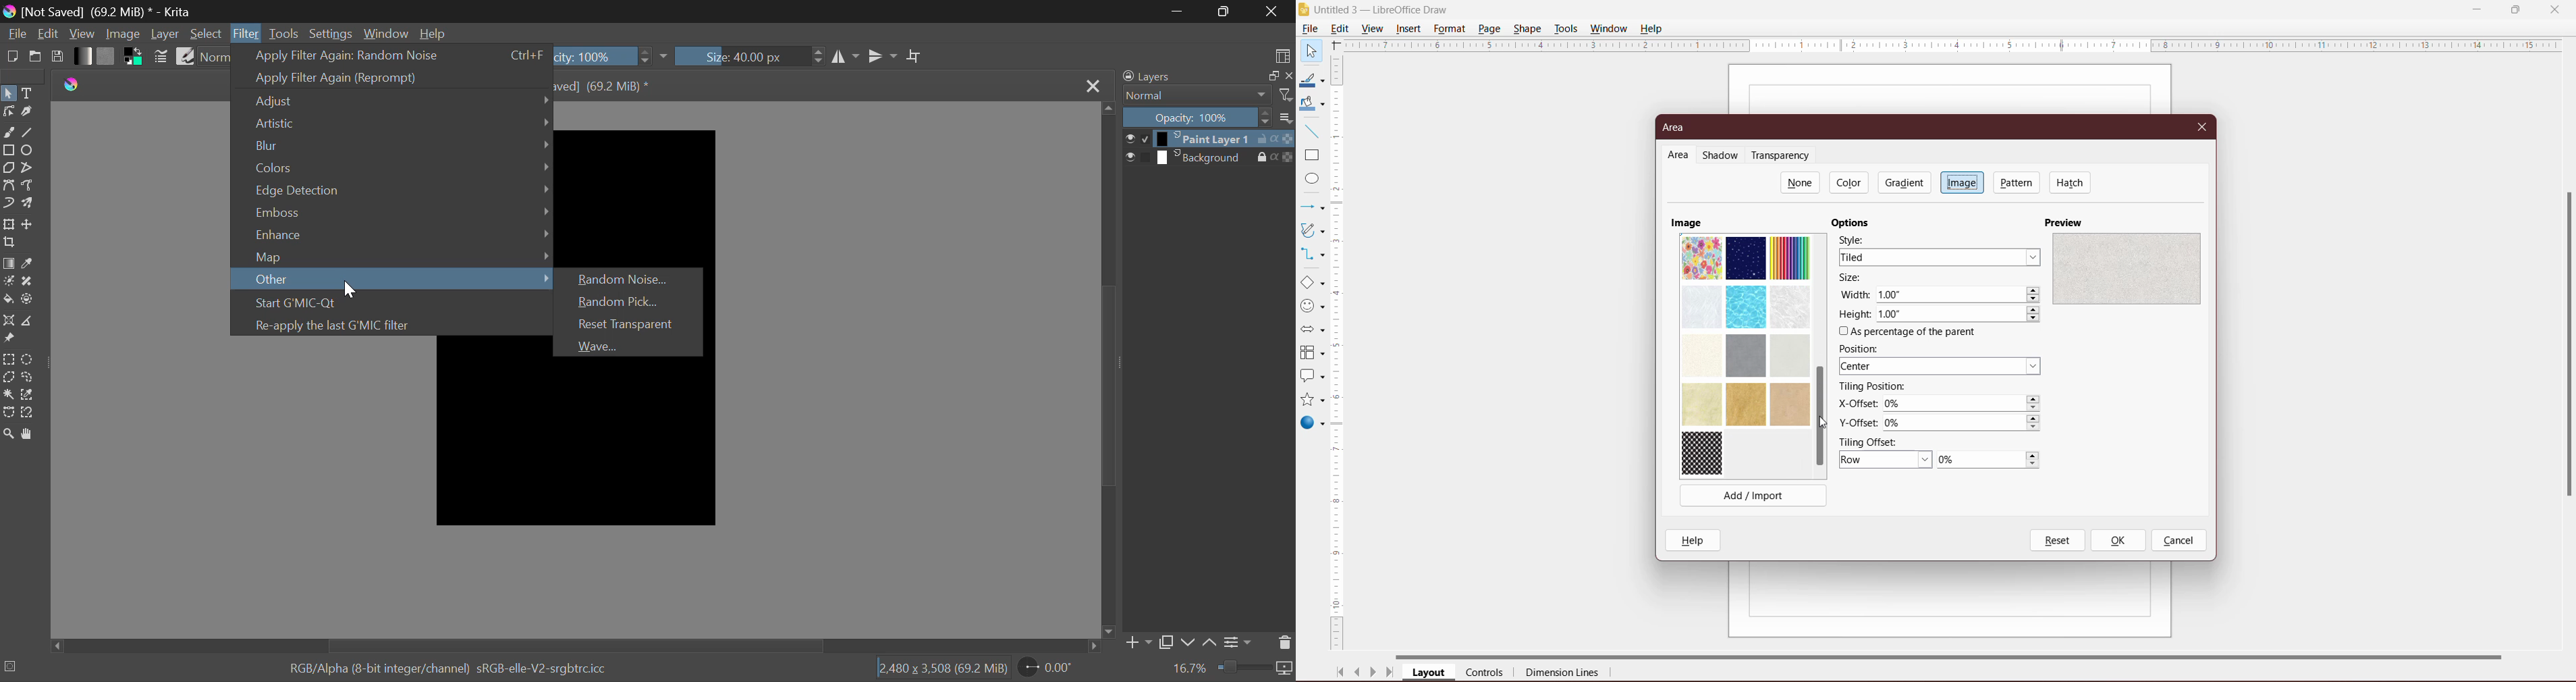 The width and height of the screenshot is (2576, 700). What do you see at coordinates (1855, 403) in the screenshot?
I see `X-Offset` at bounding box center [1855, 403].